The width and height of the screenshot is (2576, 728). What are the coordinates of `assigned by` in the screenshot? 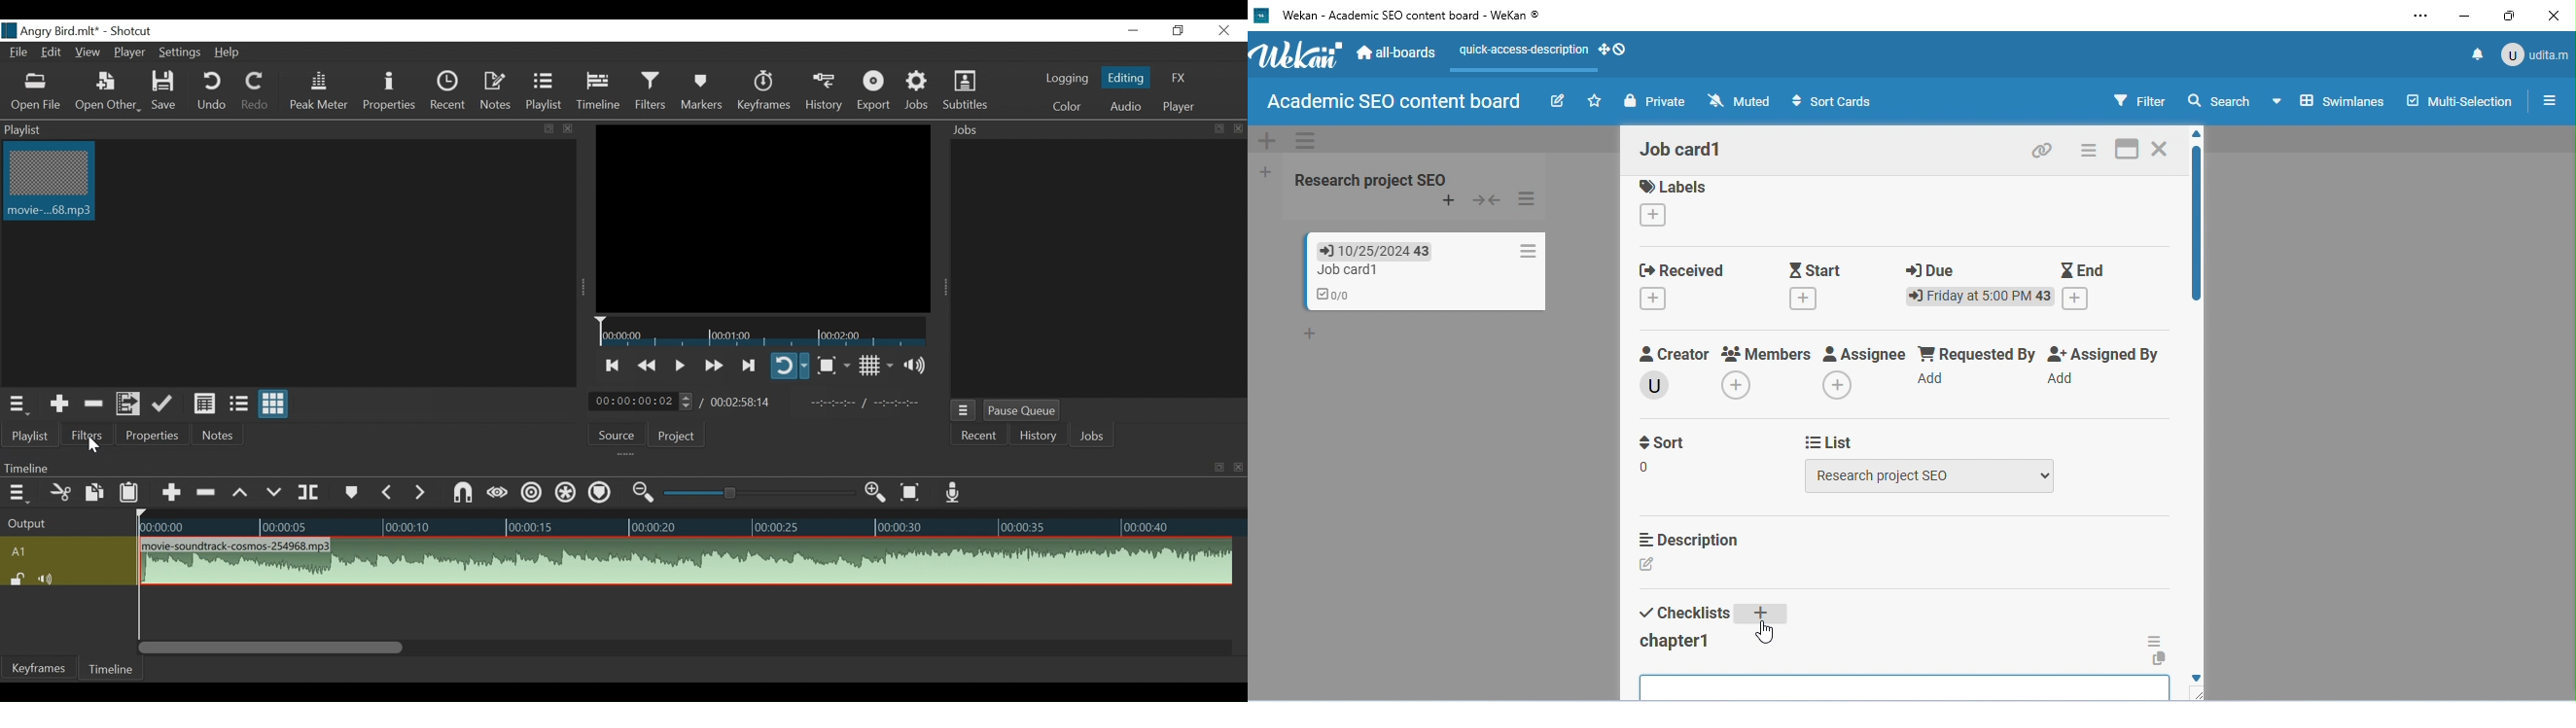 It's located at (2108, 357).